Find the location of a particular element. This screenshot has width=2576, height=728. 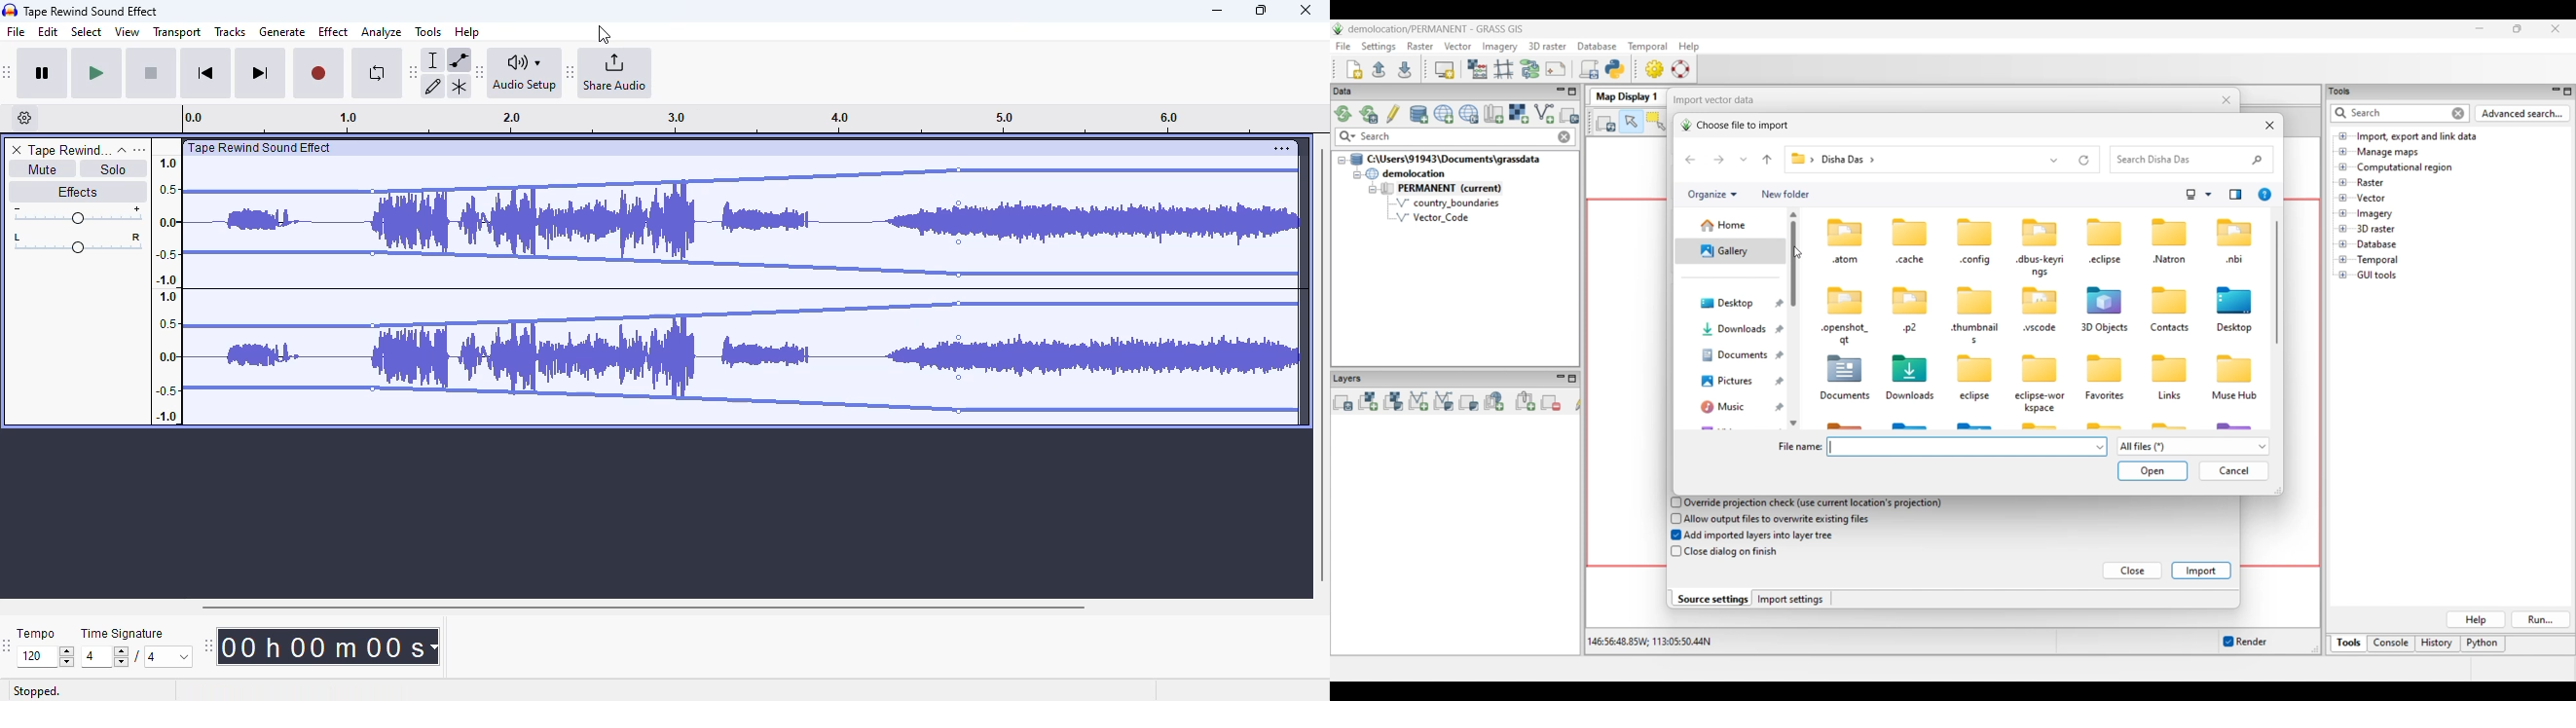

skip to start is located at coordinates (204, 75).